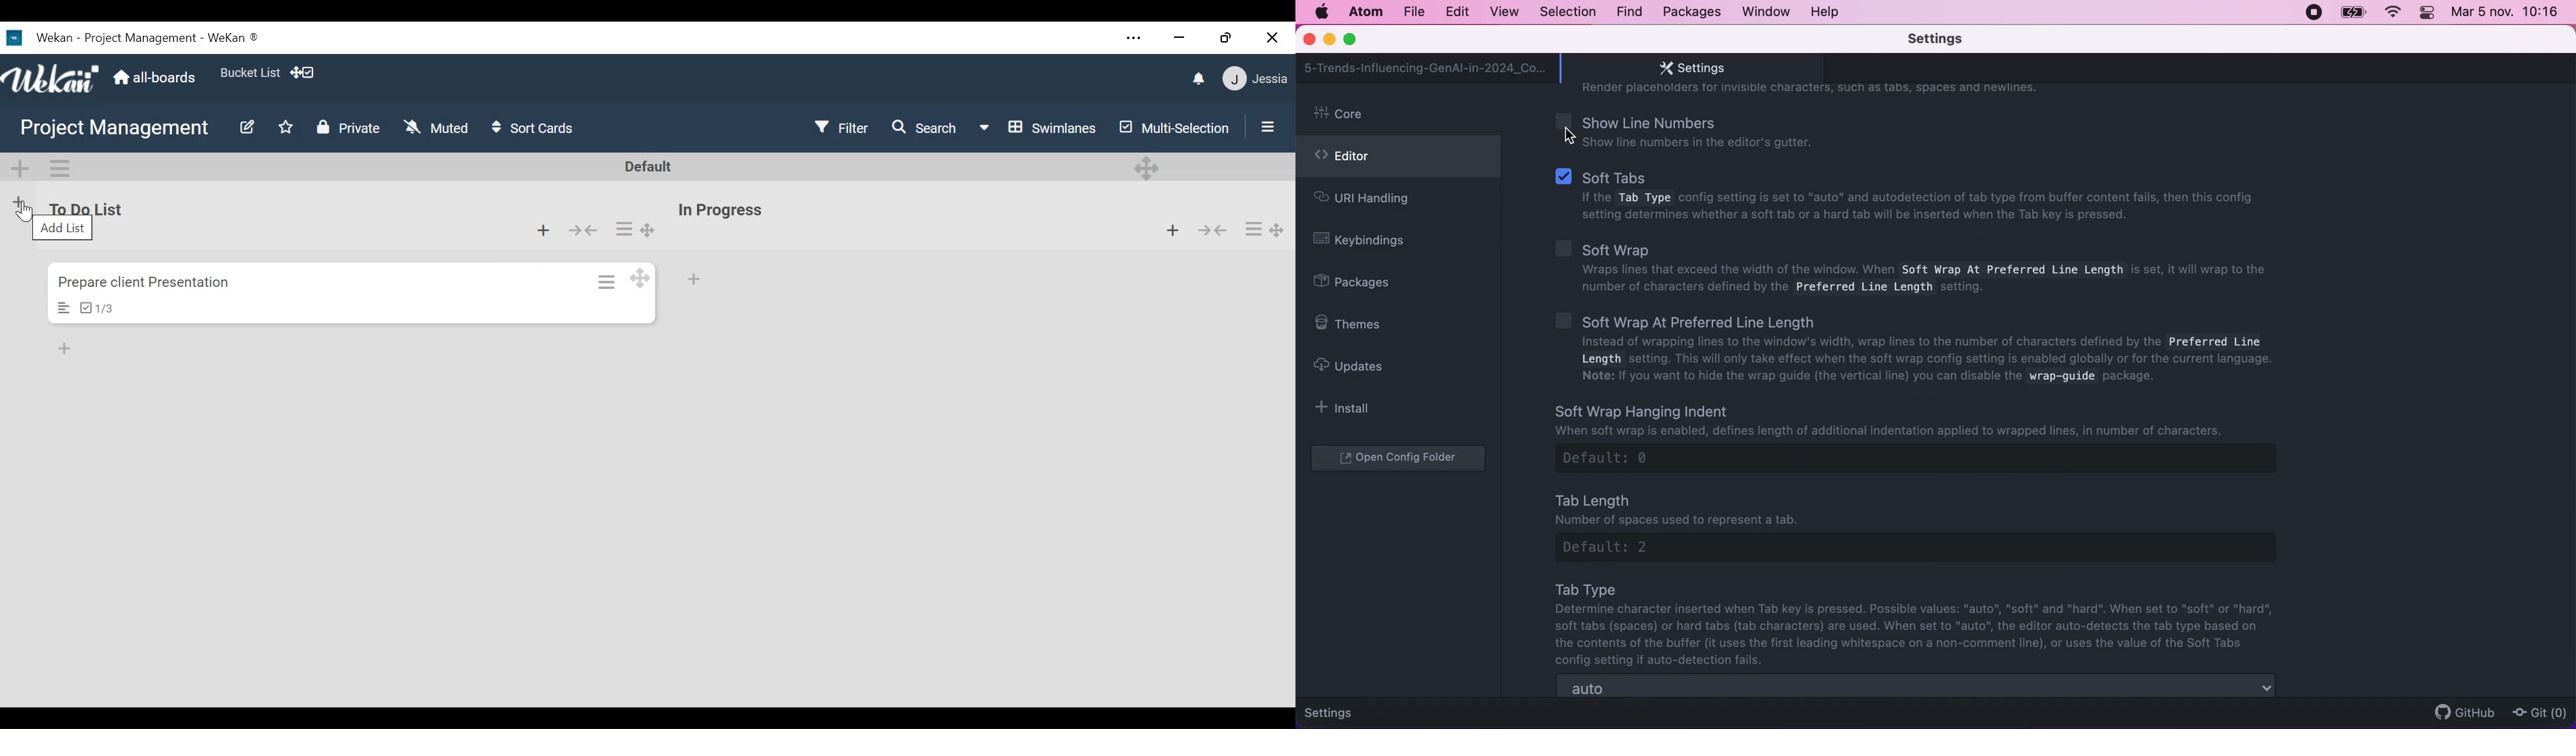 This screenshot has width=2576, height=756. Describe the element at coordinates (2391, 13) in the screenshot. I see `wifi` at that location.